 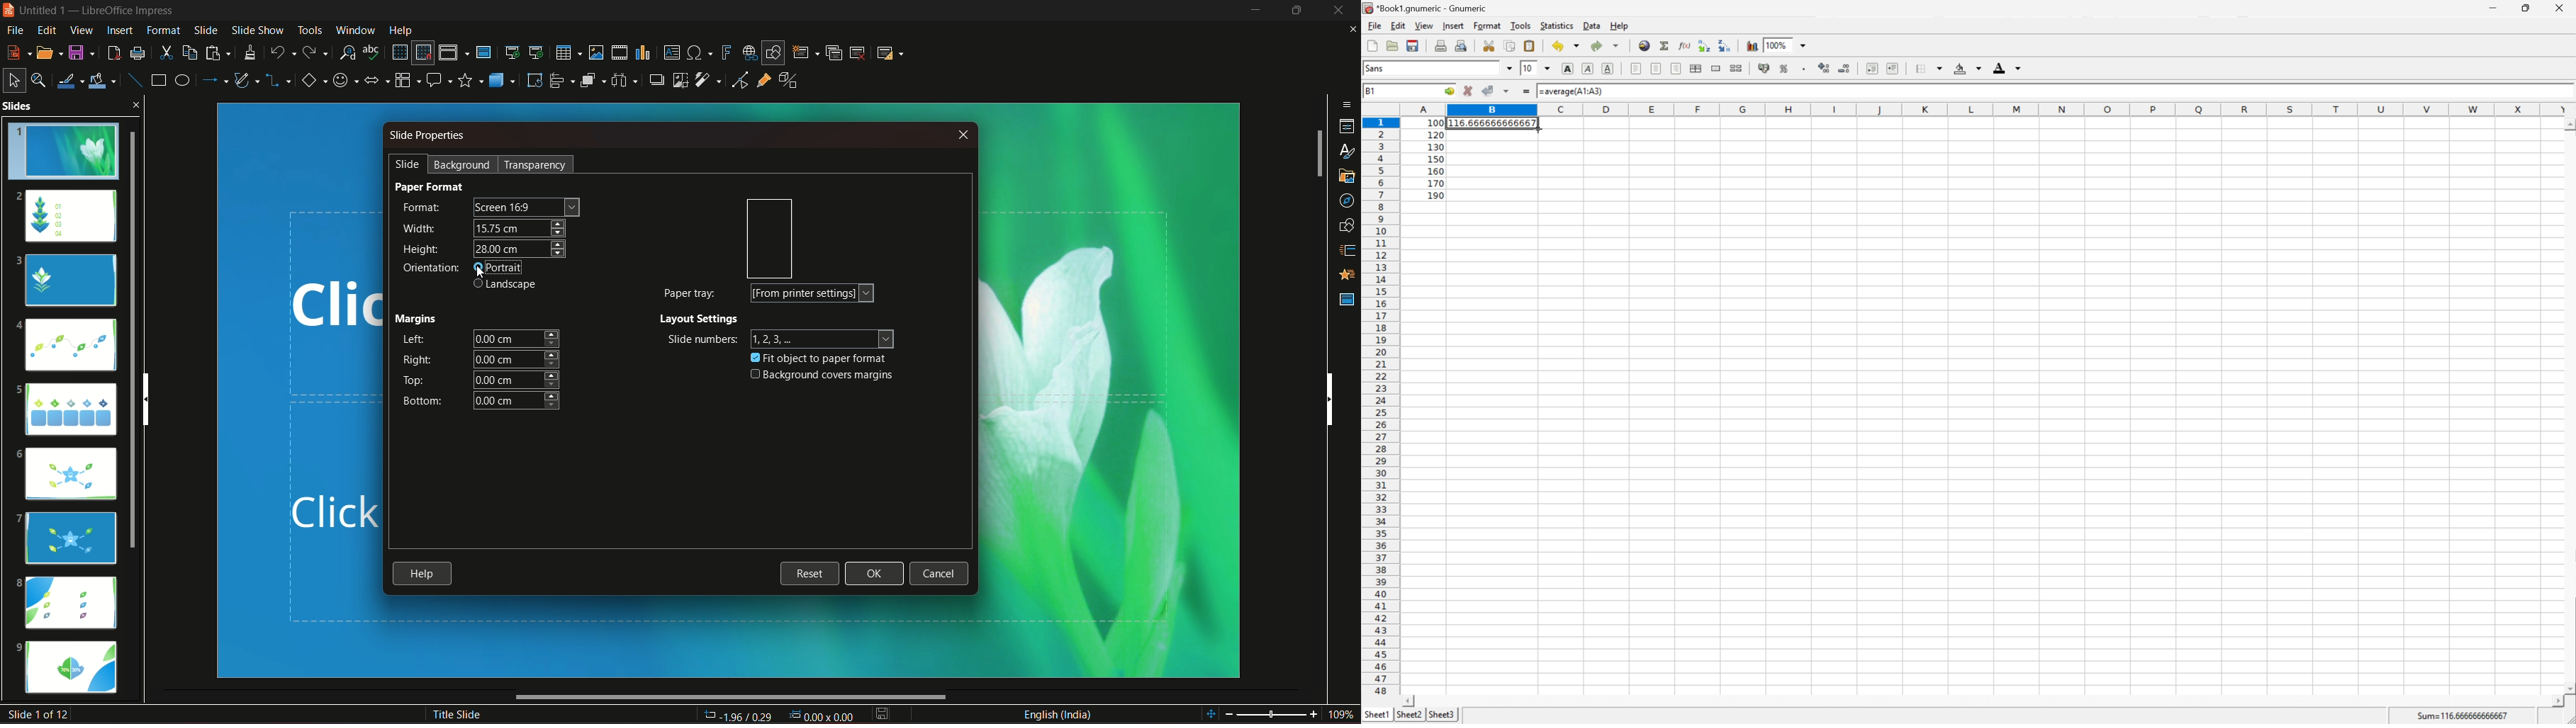 I want to click on Sheet2, so click(x=1410, y=715).